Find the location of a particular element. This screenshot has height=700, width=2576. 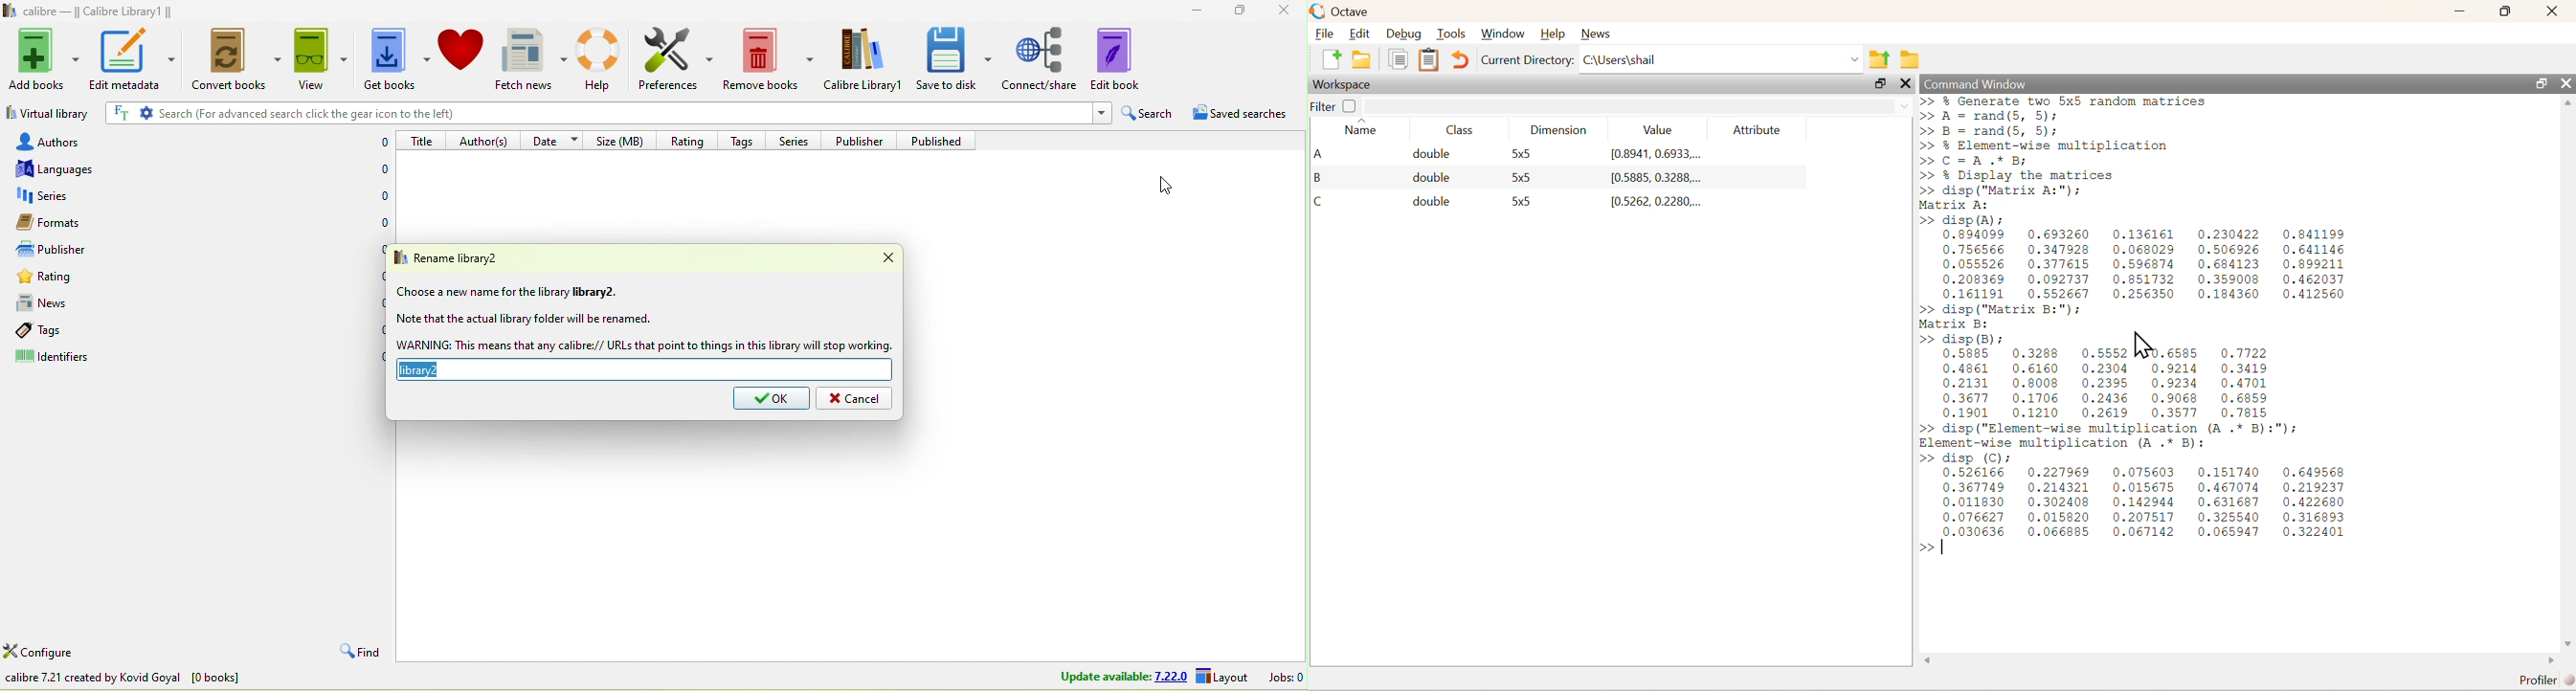

0 is located at coordinates (384, 196).